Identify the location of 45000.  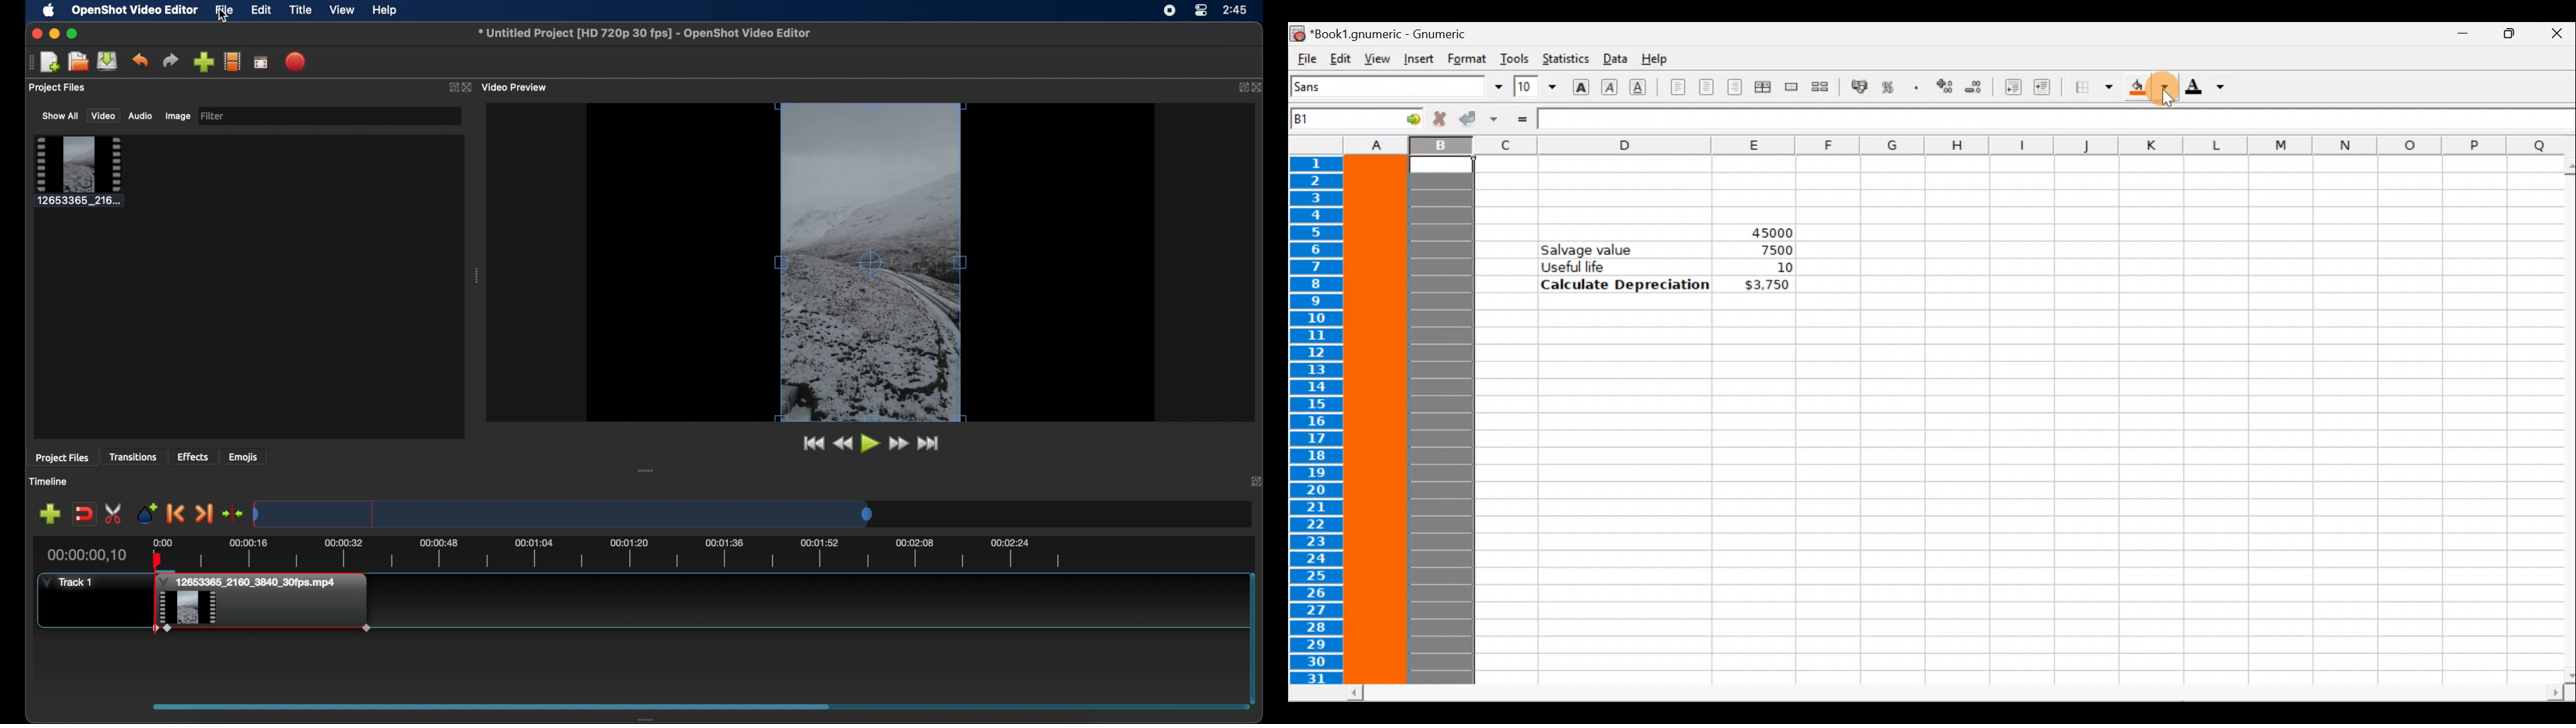
(1760, 230).